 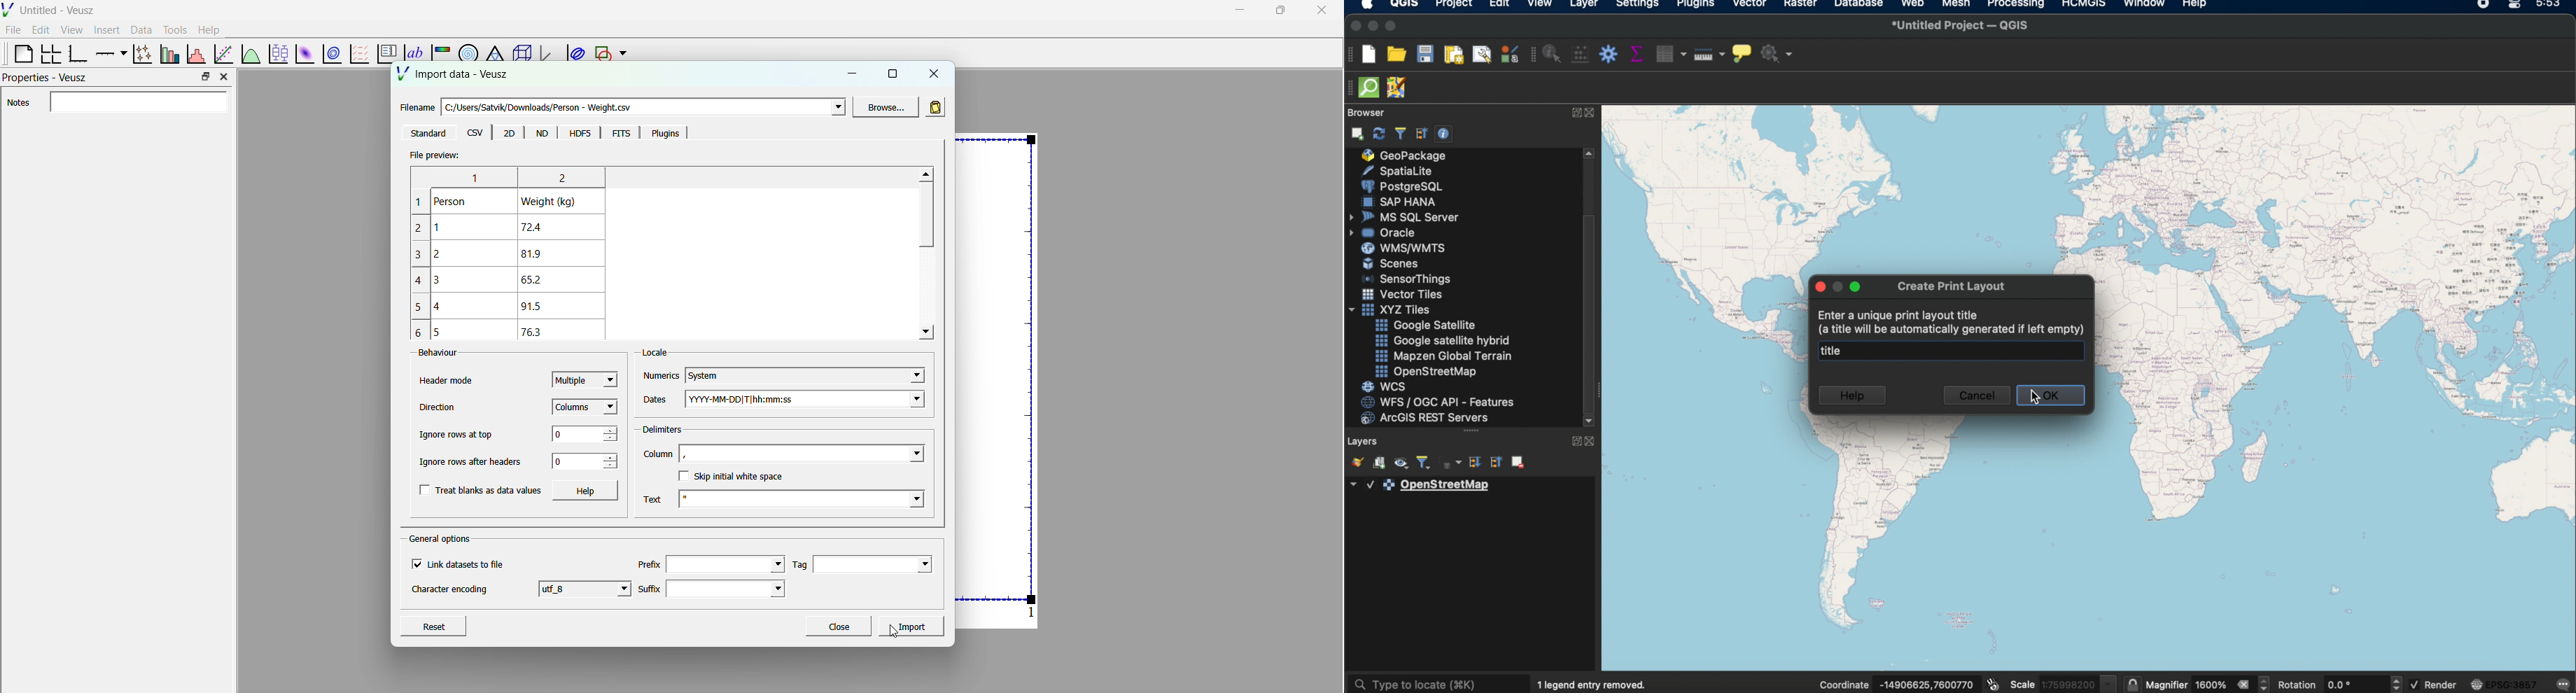 What do you see at coordinates (2084, 5) in the screenshot?
I see `HCMGIS` at bounding box center [2084, 5].